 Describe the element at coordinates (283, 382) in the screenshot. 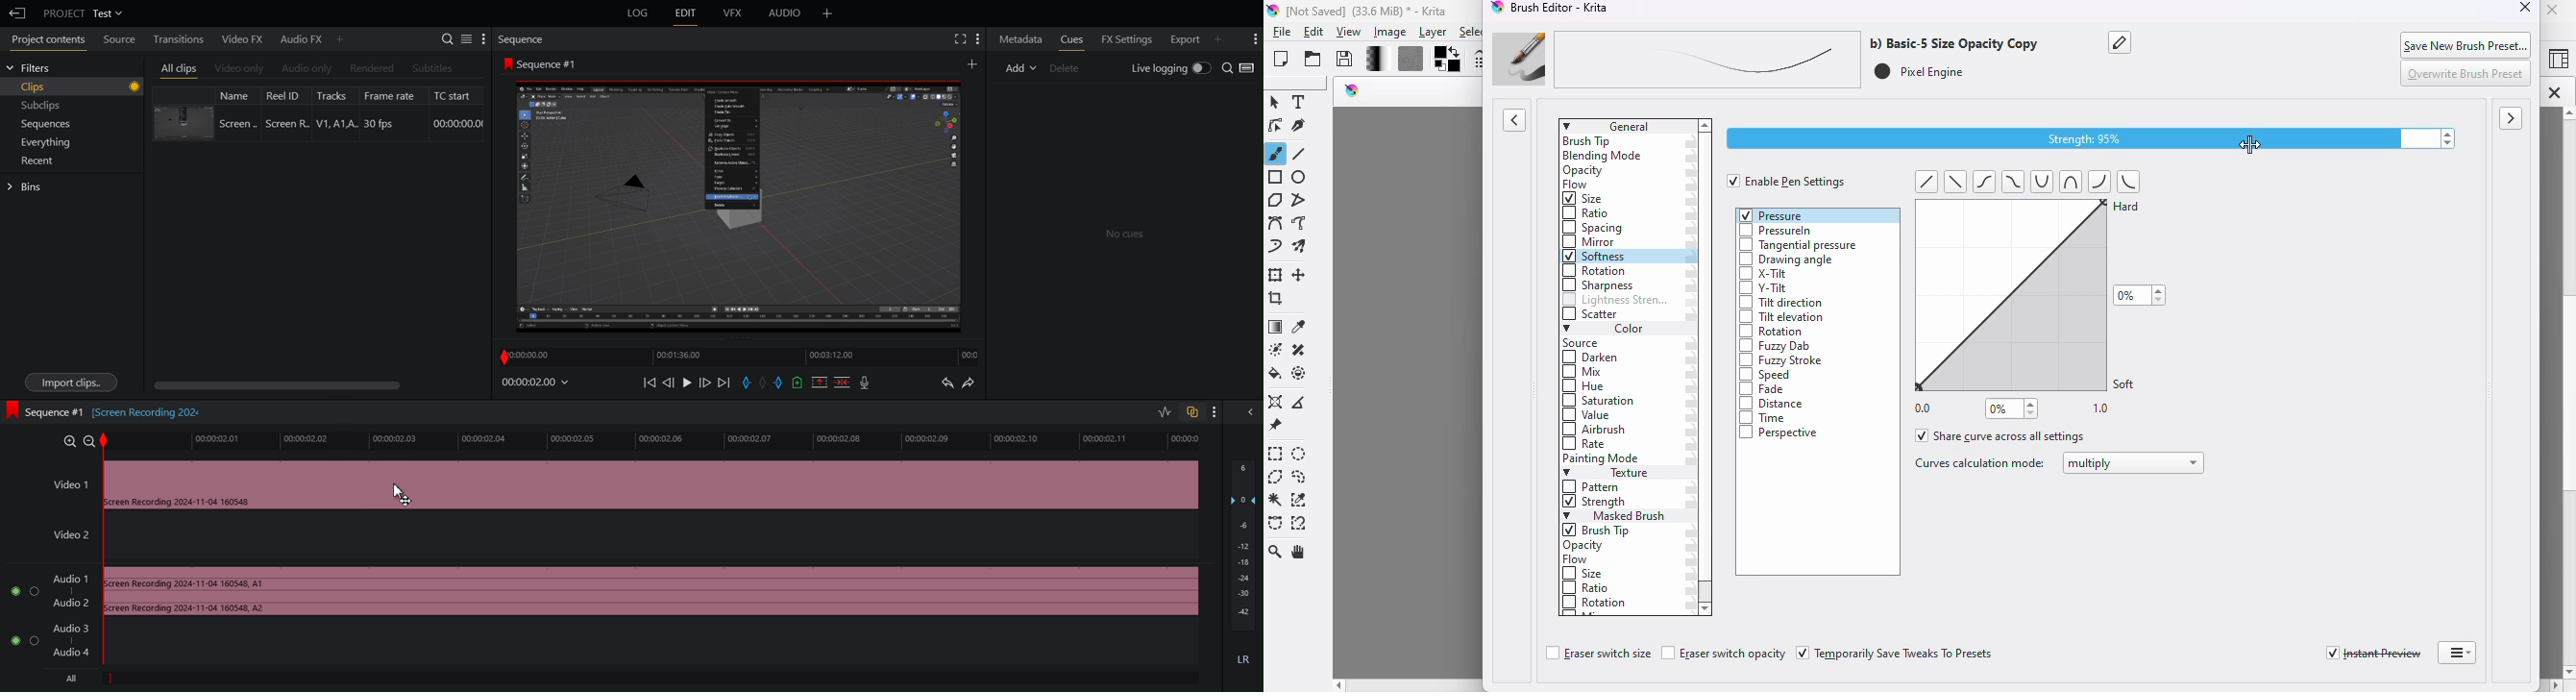

I see `Scroll bar` at that location.